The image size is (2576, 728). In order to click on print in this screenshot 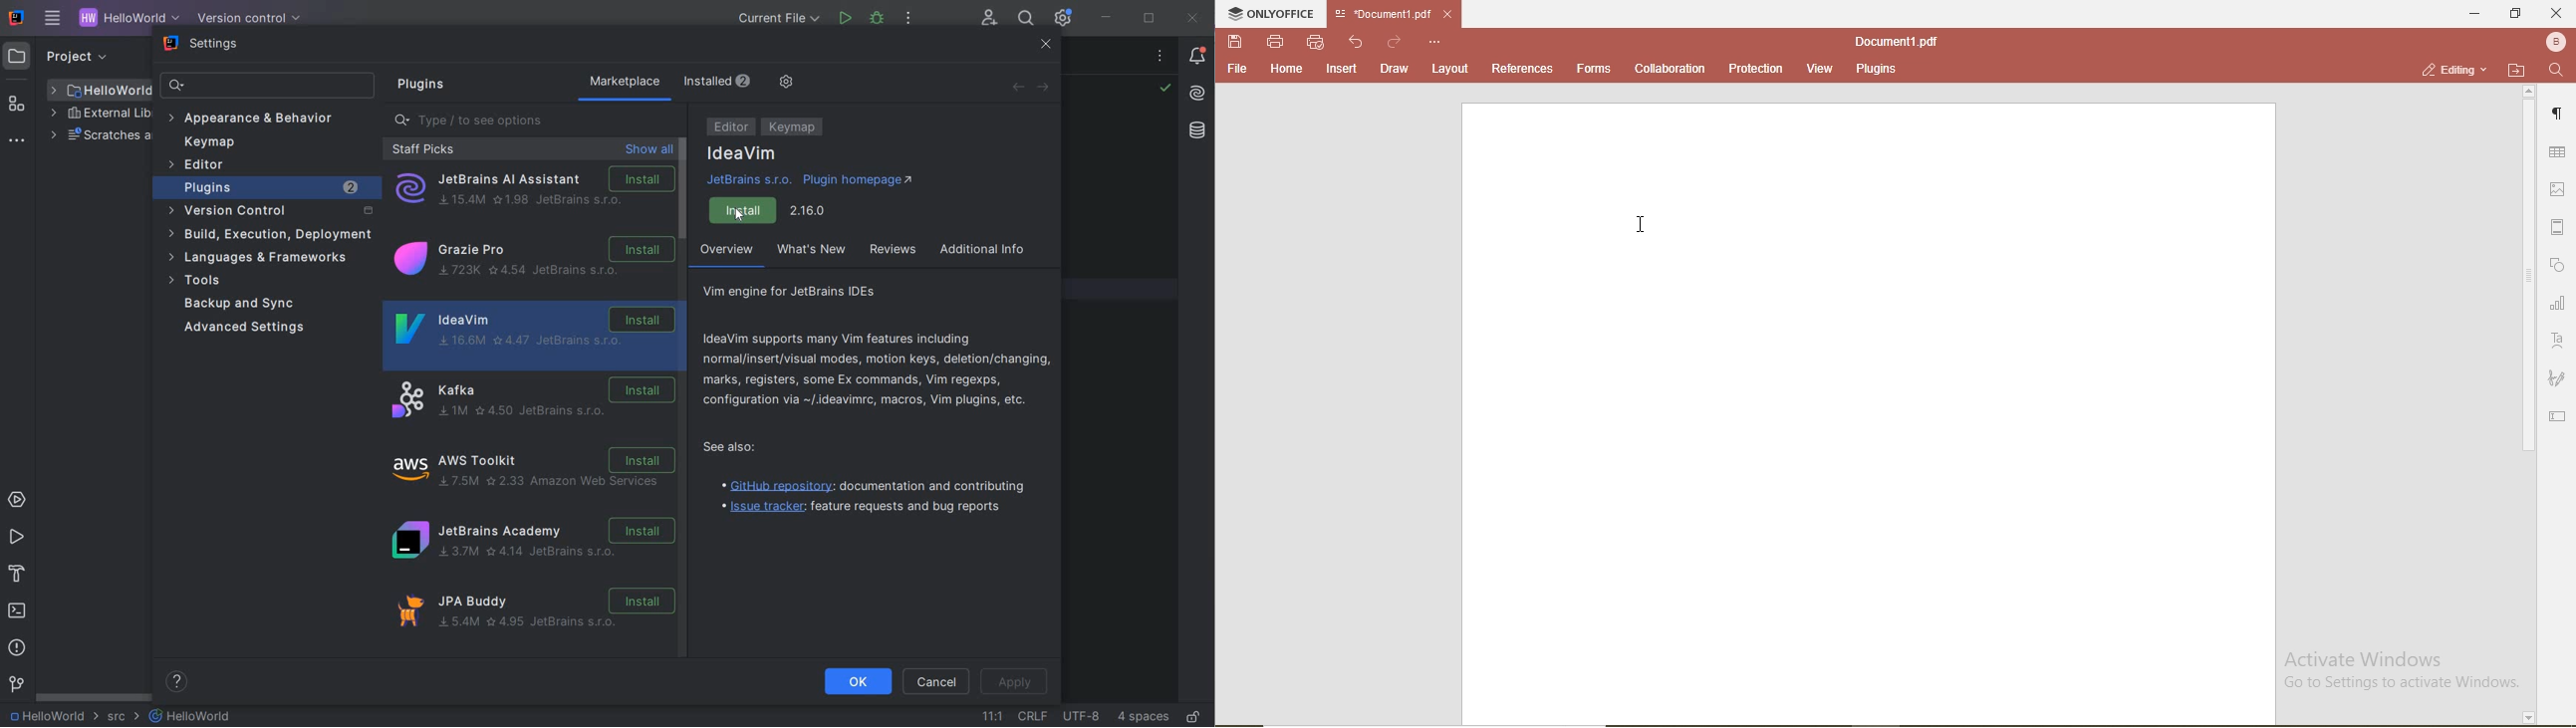, I will do `click(1277, 43)`.